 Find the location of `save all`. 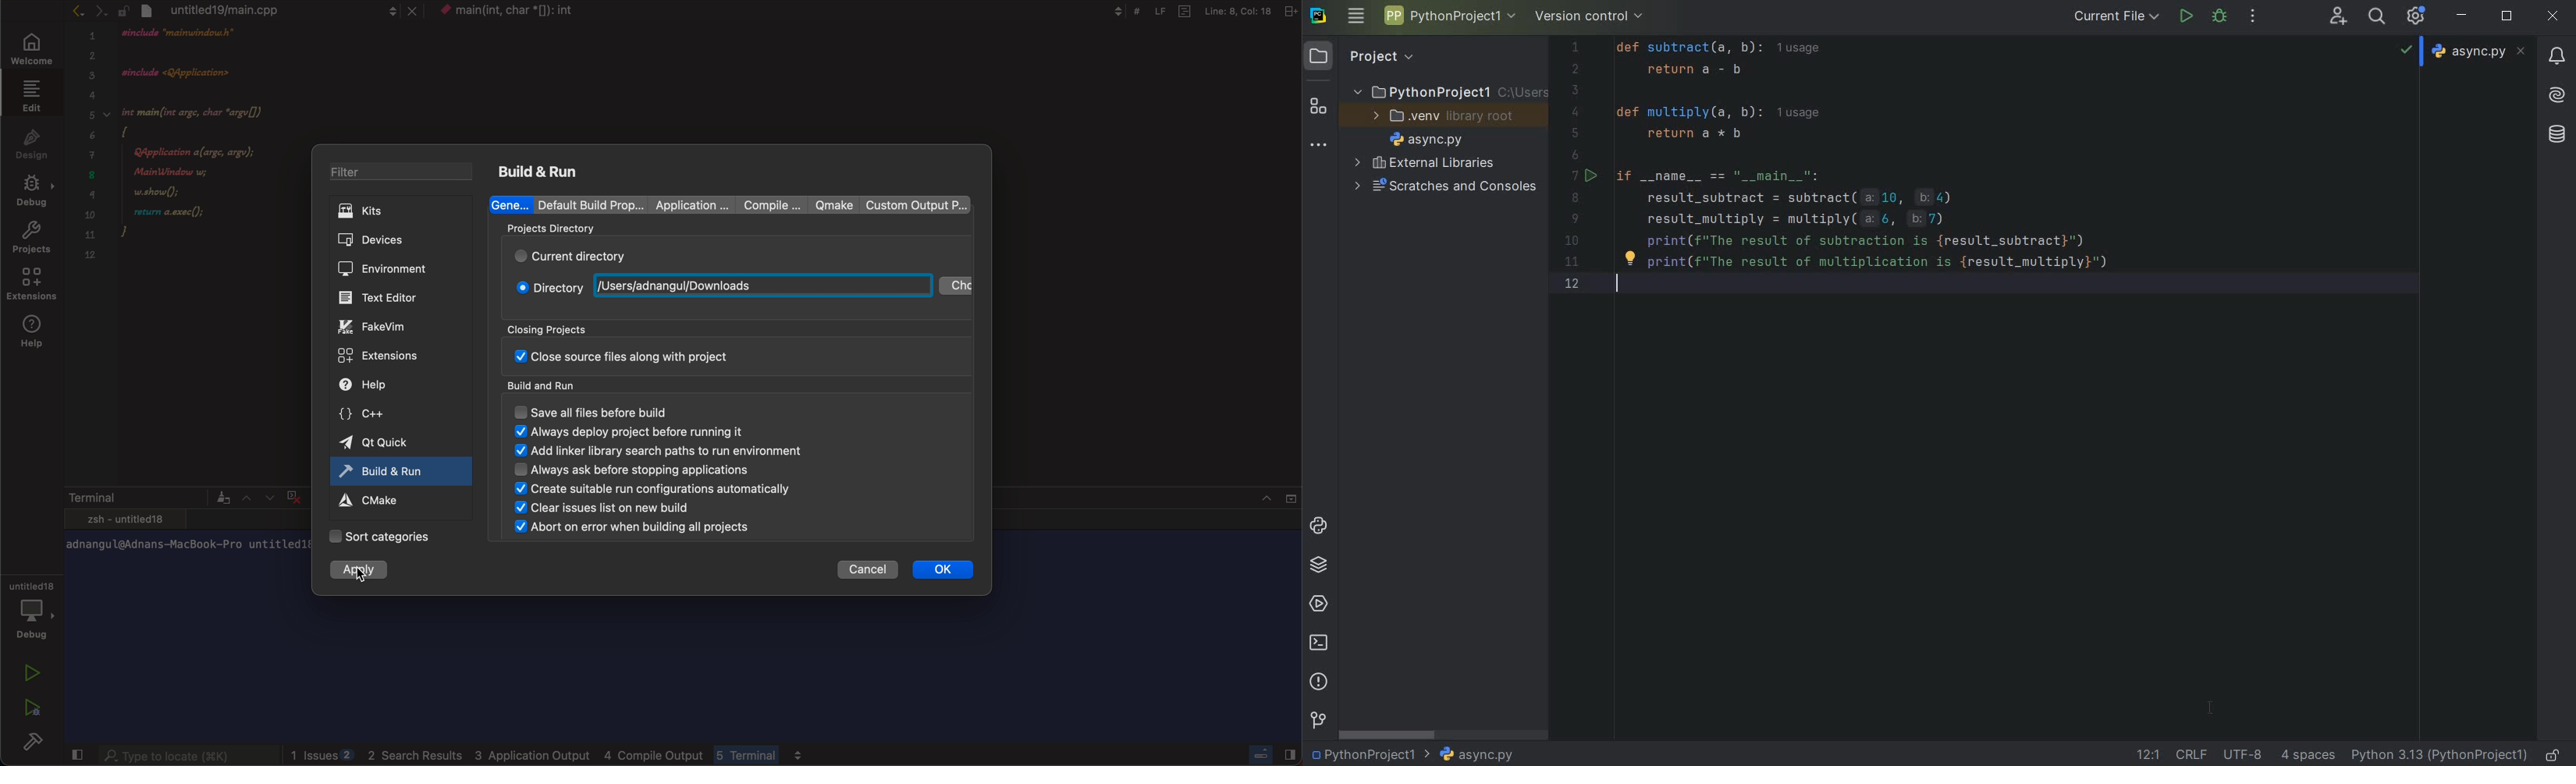

save all is located at coordinates (591, 409).